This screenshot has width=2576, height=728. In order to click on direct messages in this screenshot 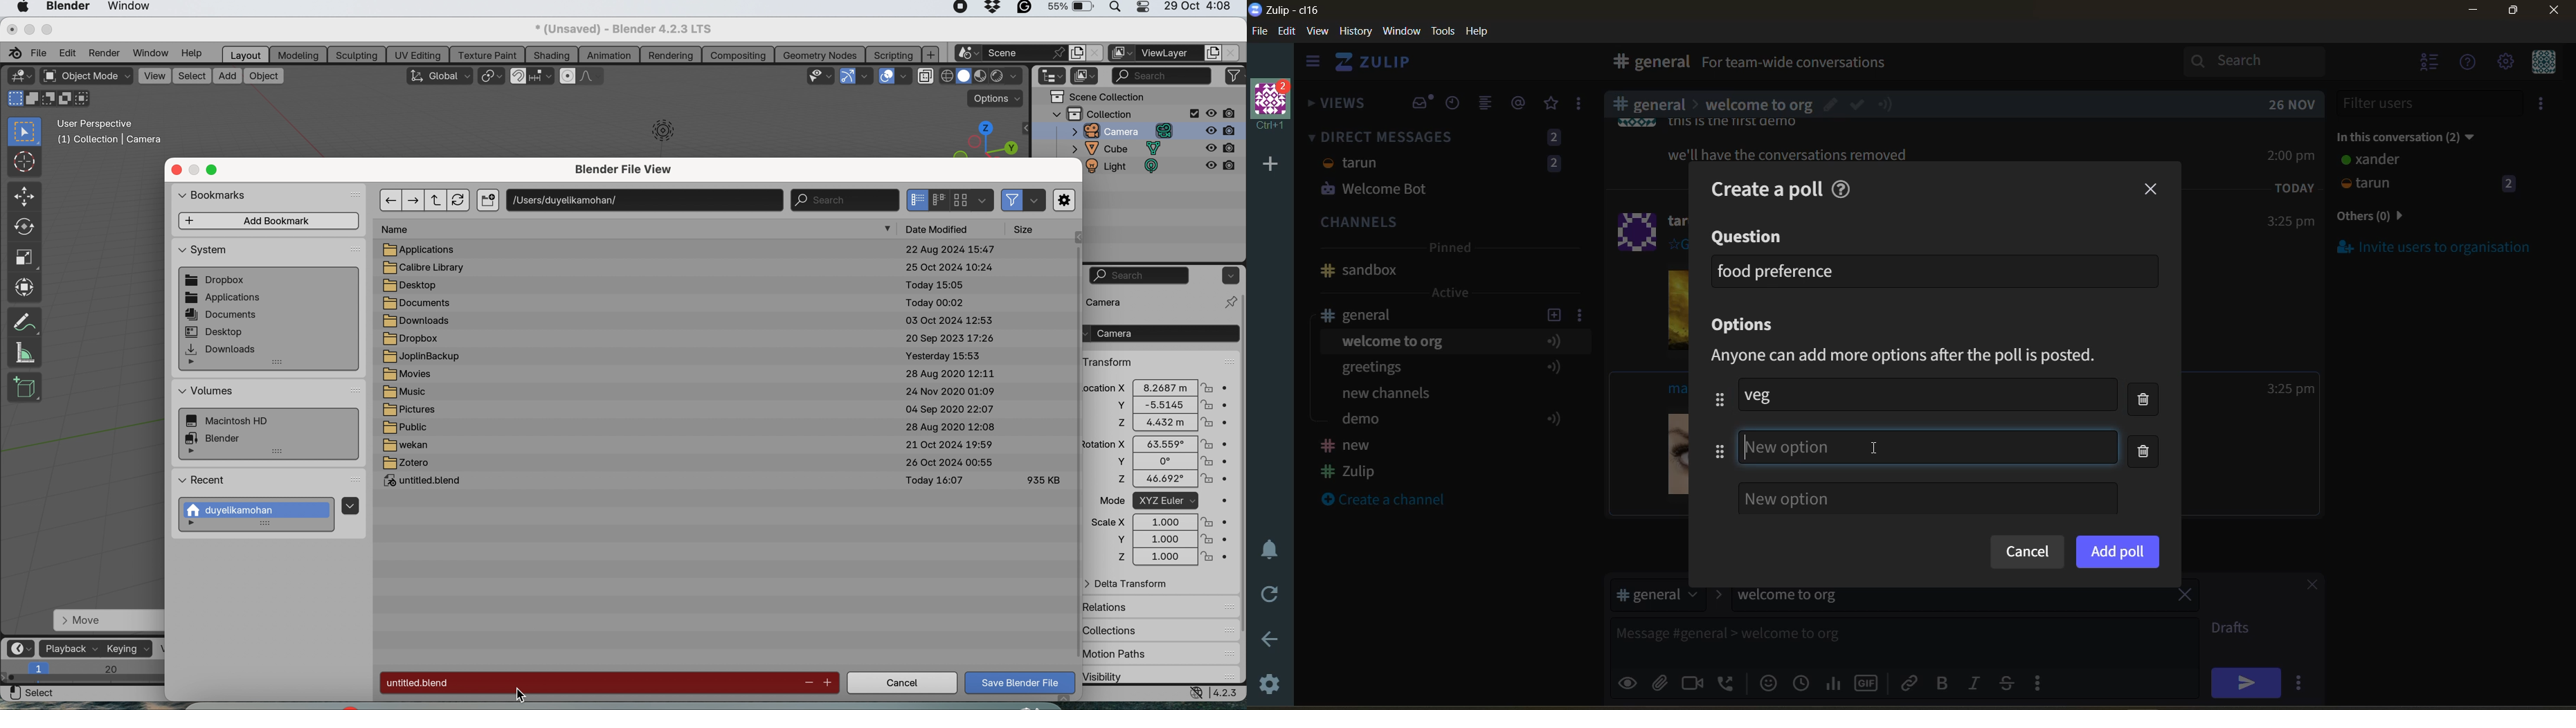, I will do `click(1447, 165)`.